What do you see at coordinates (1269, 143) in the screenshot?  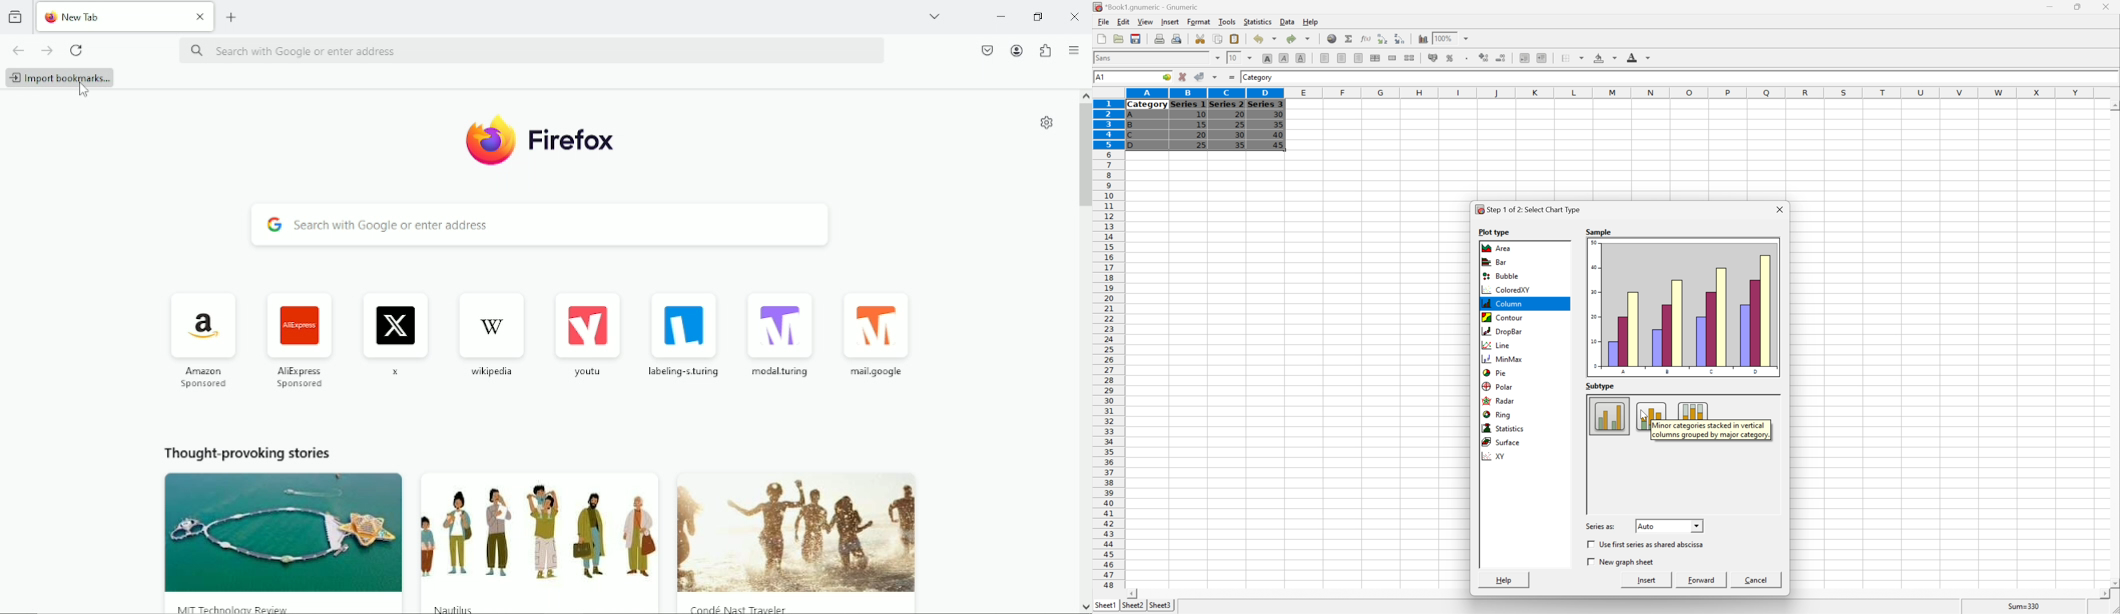 I see `Cursor` at bounding box center [1269, 143].